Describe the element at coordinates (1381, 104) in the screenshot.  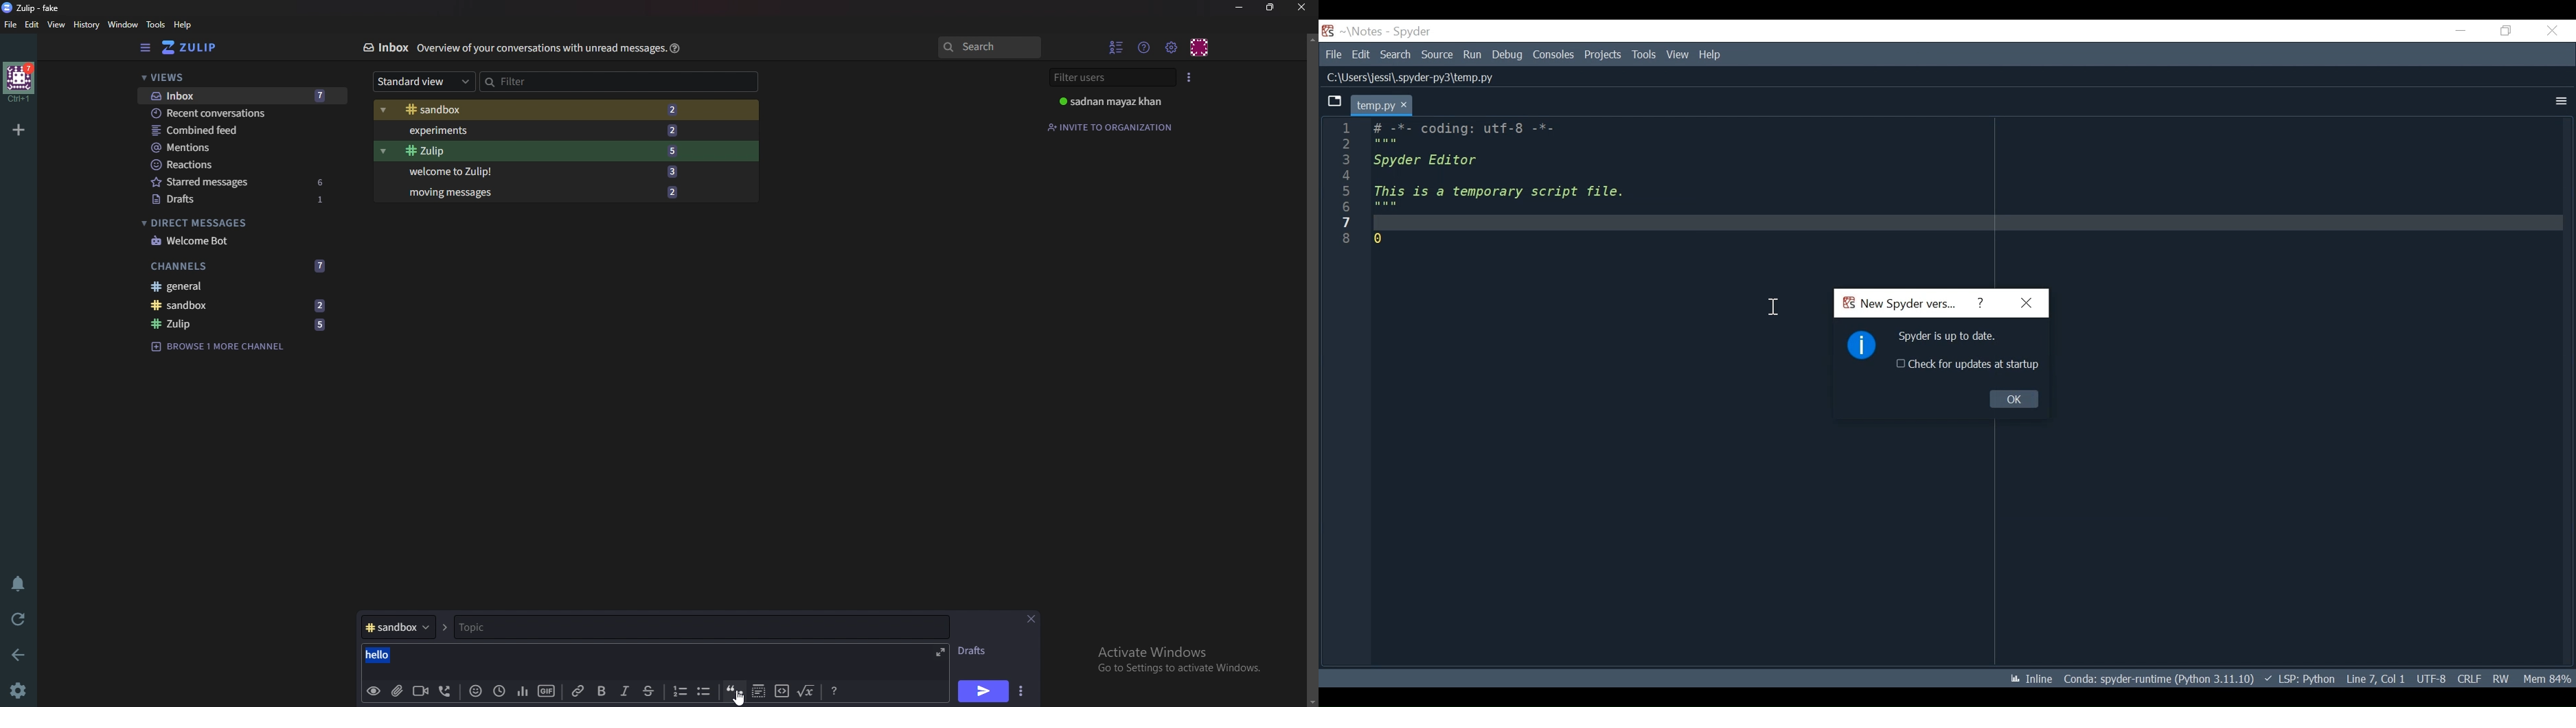
I see `temp.py` at that location.